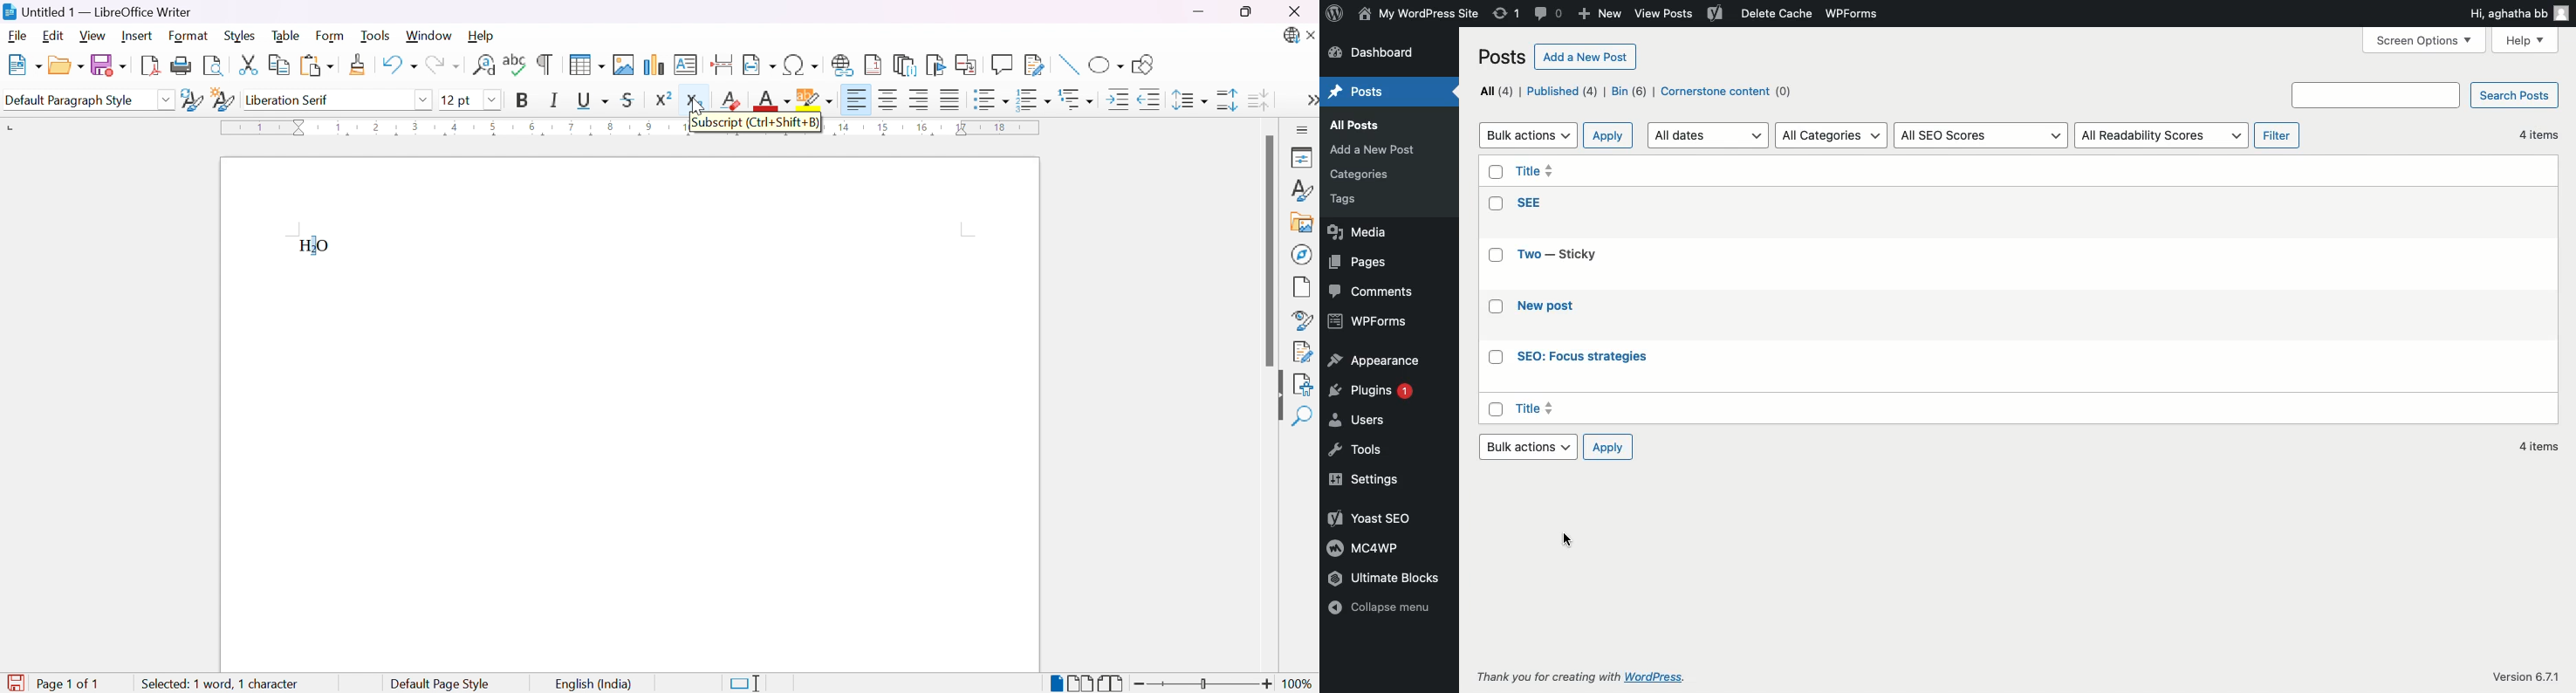 Image resolution: width=2576 pixels, height=700 pixels. Describe the element at coordinates (1202, 685) in the screenshot. I see `Slider` at that location.